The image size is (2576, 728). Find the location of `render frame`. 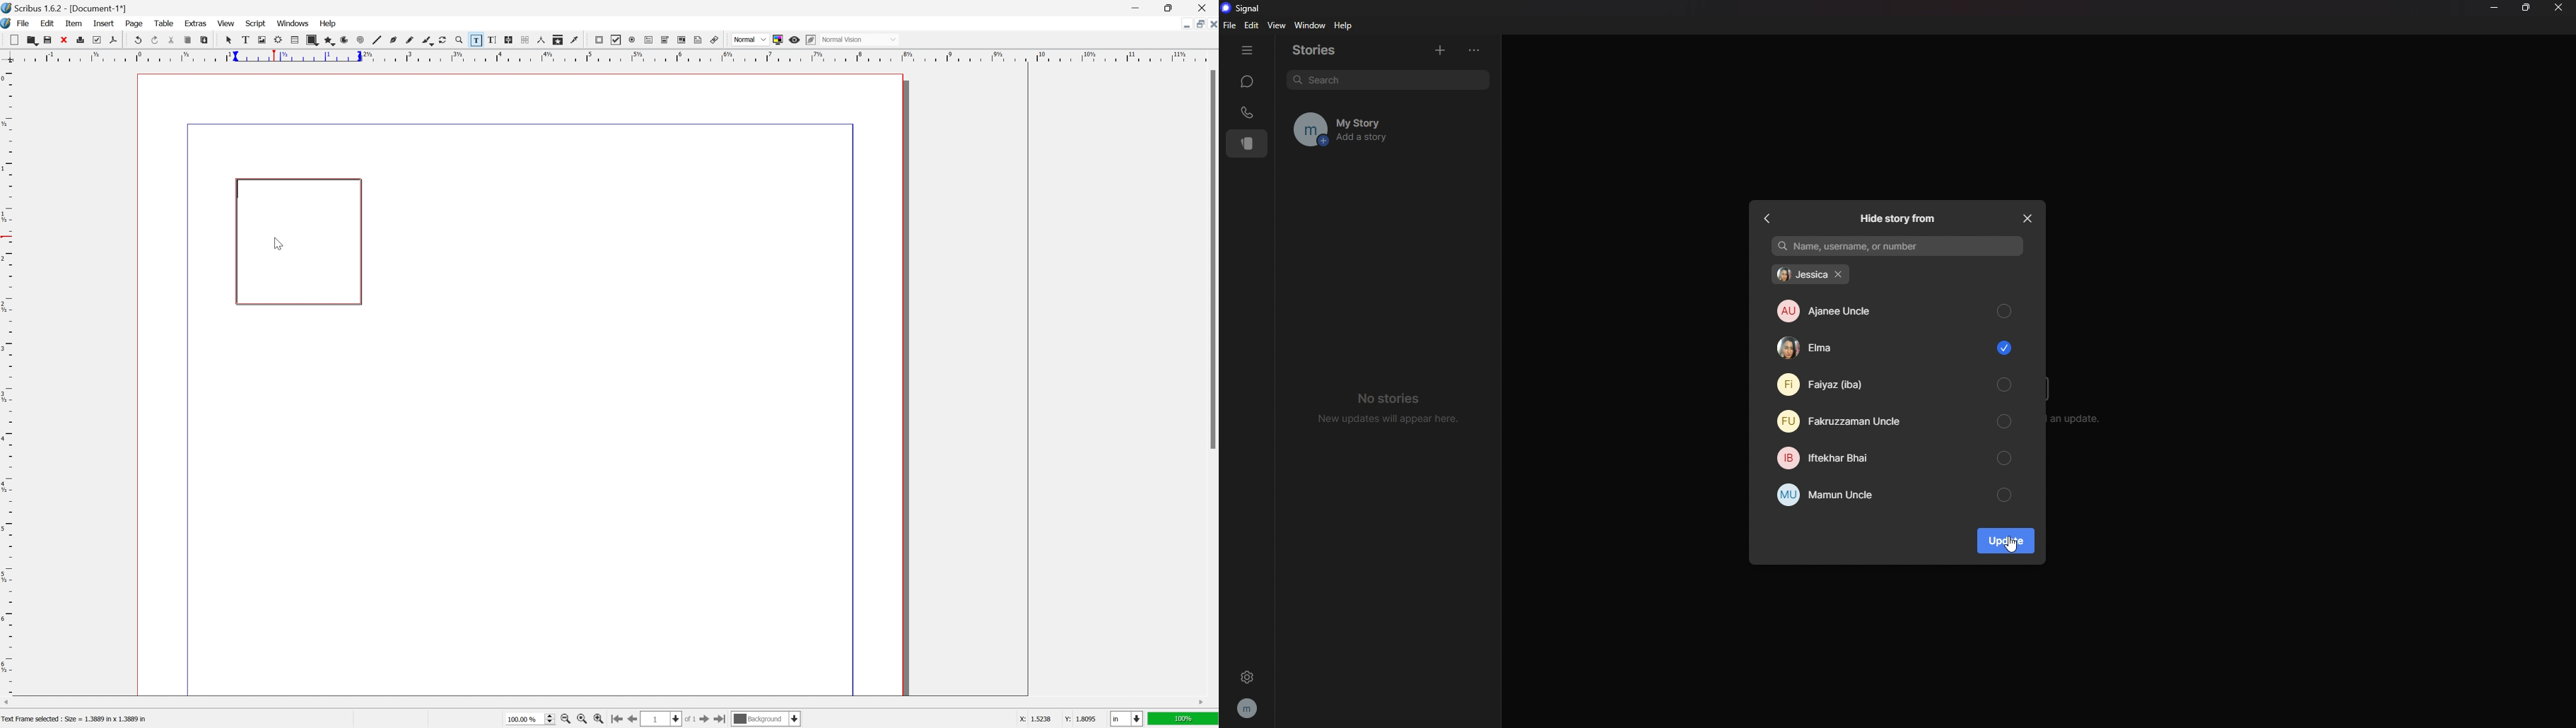

render frame is located at coordinates (277, 39).